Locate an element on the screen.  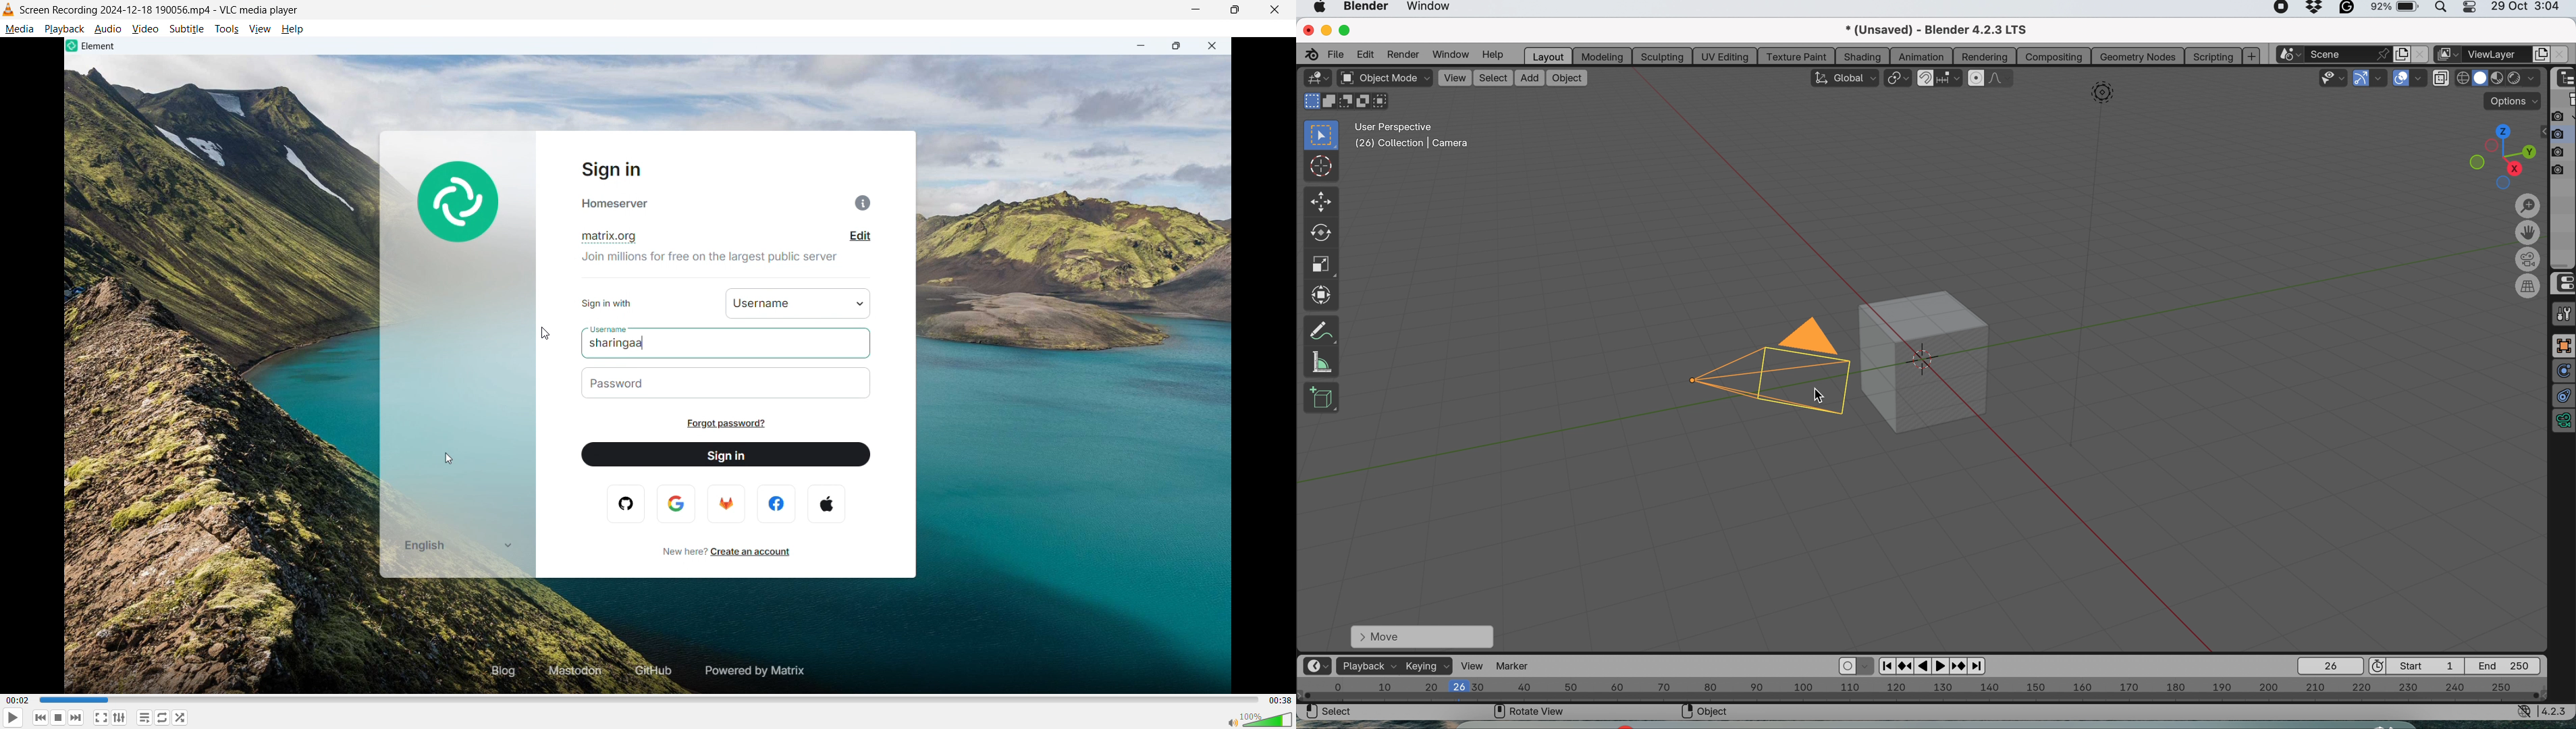
play  is located at coordinates (18, 718).